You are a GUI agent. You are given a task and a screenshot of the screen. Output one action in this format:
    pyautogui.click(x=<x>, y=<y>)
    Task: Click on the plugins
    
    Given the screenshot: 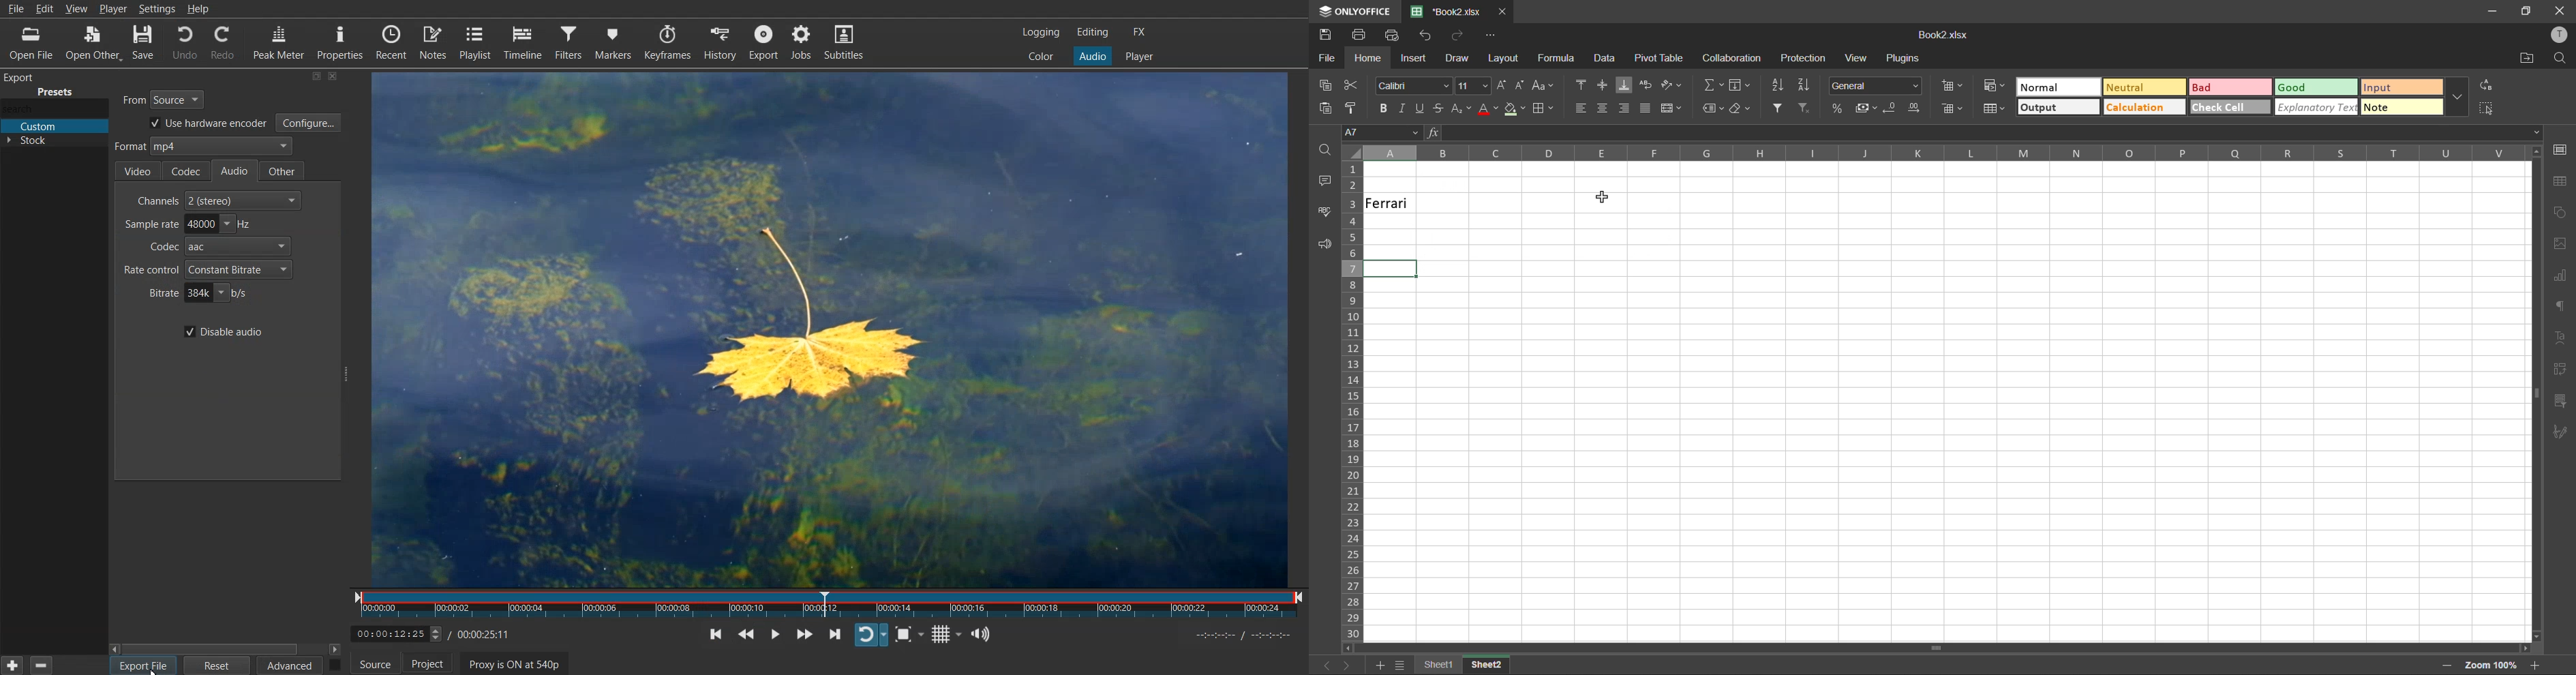 What is the action you would take?
    pyautogui.click(x=1903, y=58)
    